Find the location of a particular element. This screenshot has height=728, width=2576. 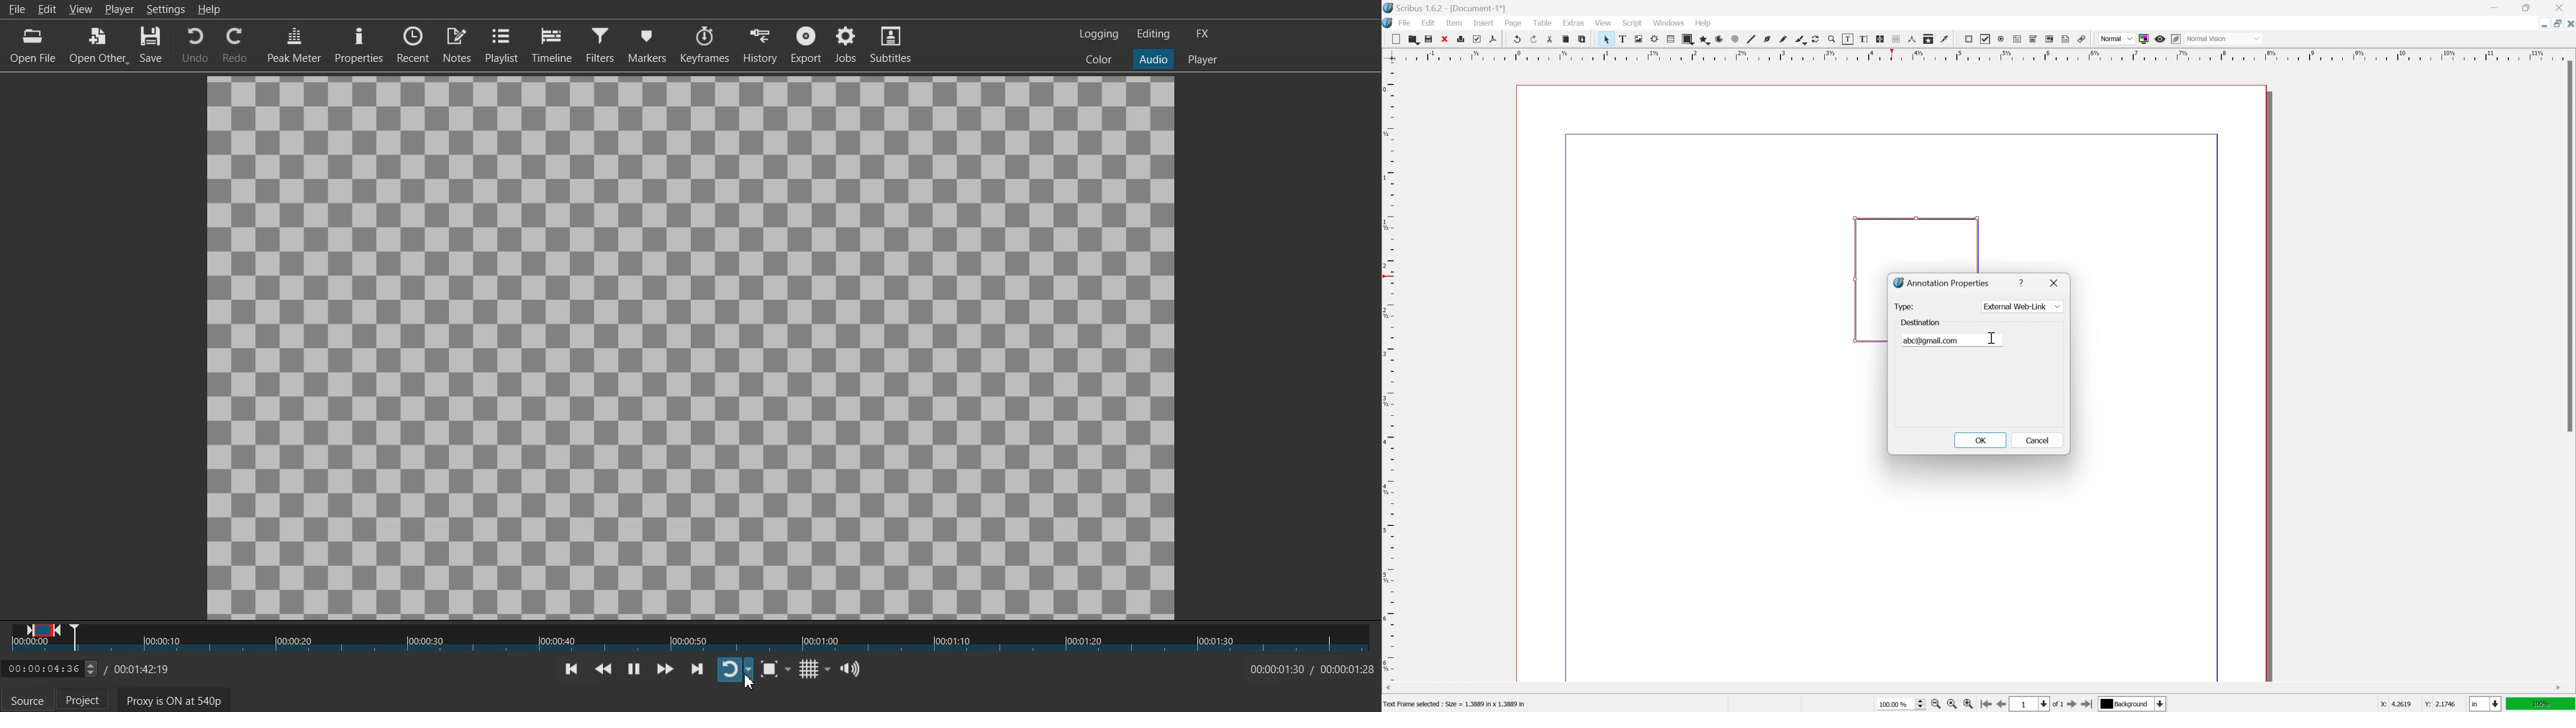

preview mode is located at coordinates (2161, 39).